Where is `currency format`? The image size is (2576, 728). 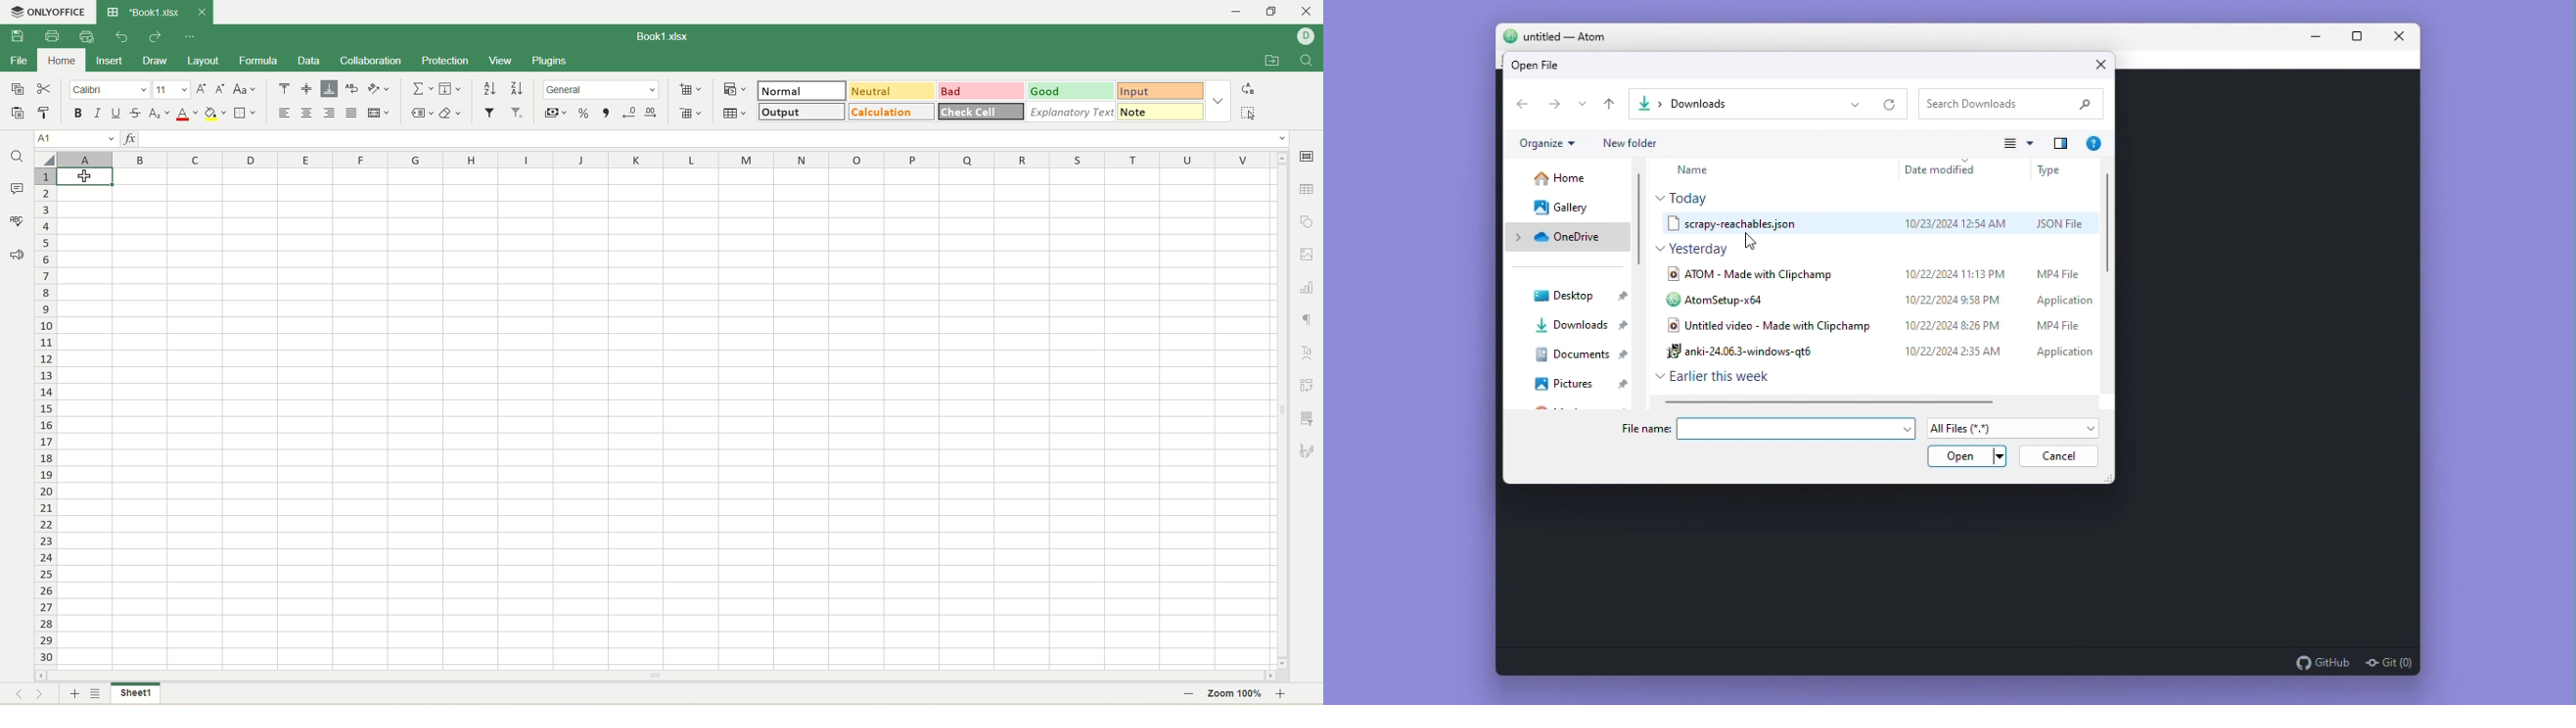 currency format is located at coordinates (556, 111).